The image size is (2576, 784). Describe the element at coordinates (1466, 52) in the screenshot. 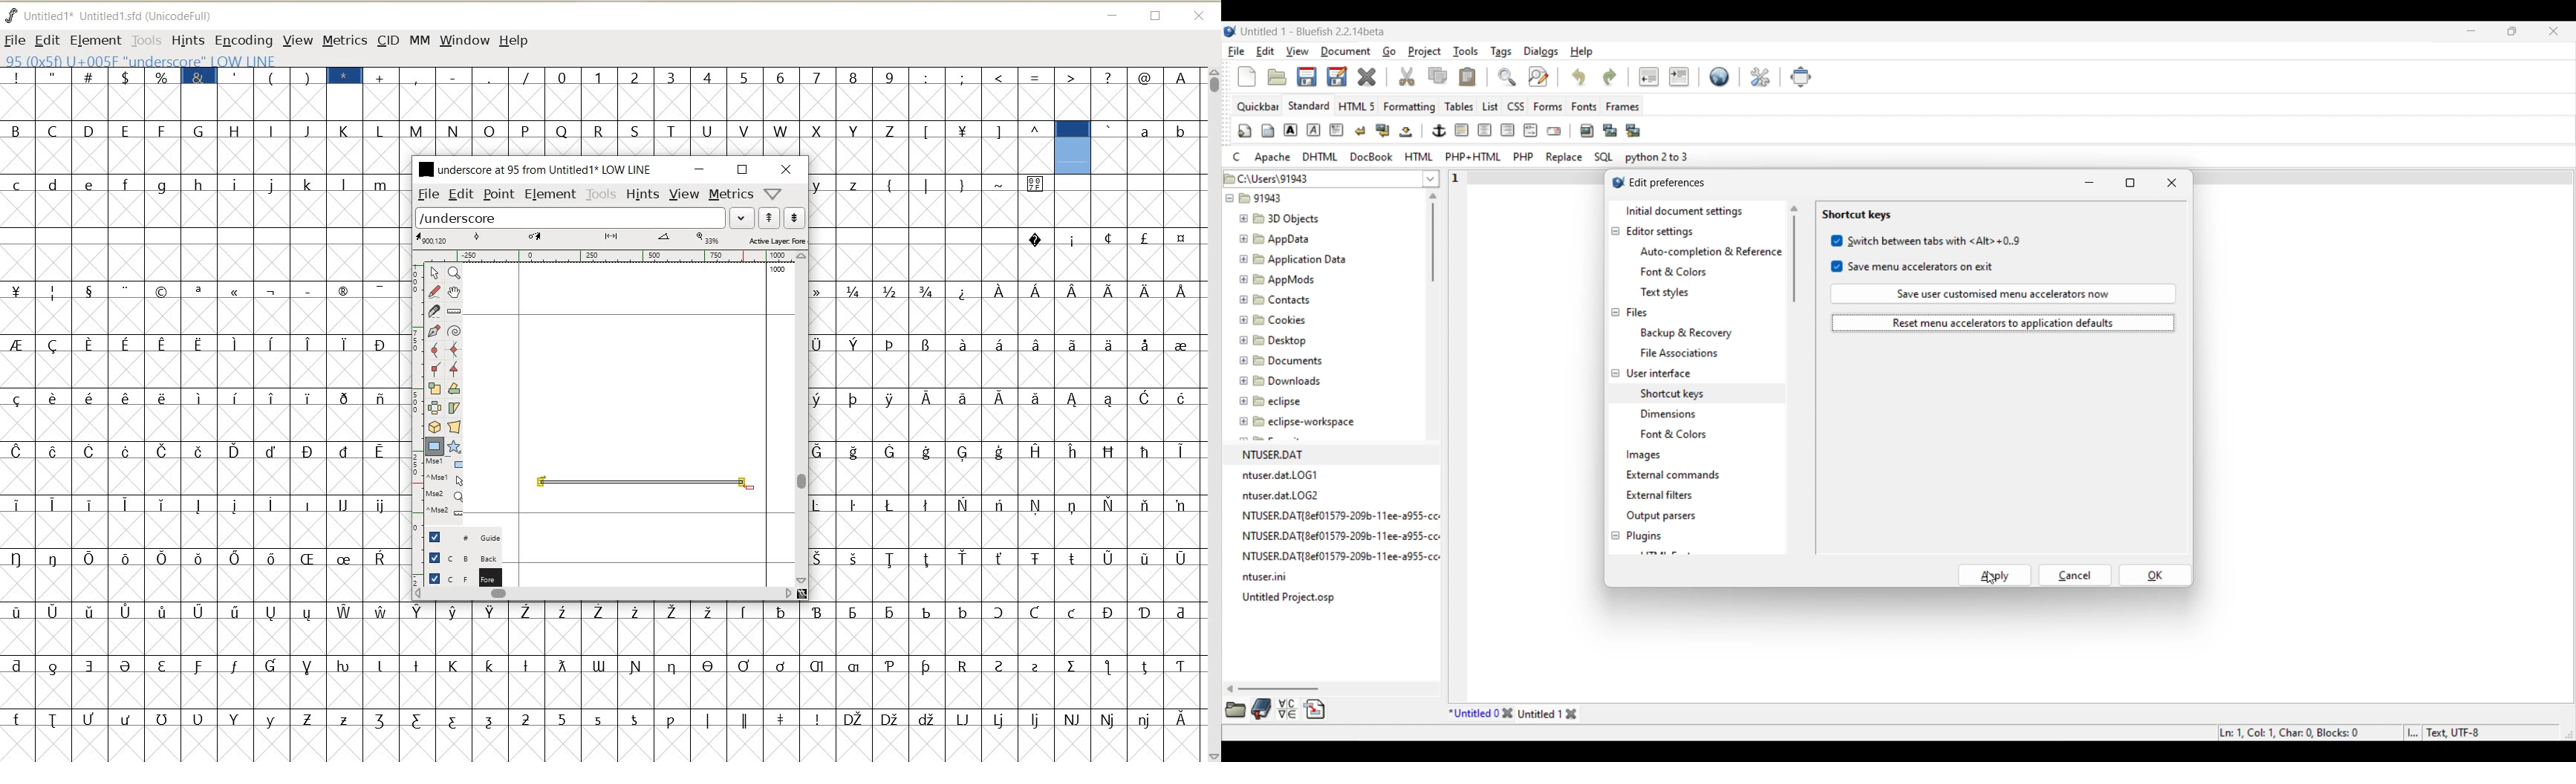

I see `Tools menu` at that location.